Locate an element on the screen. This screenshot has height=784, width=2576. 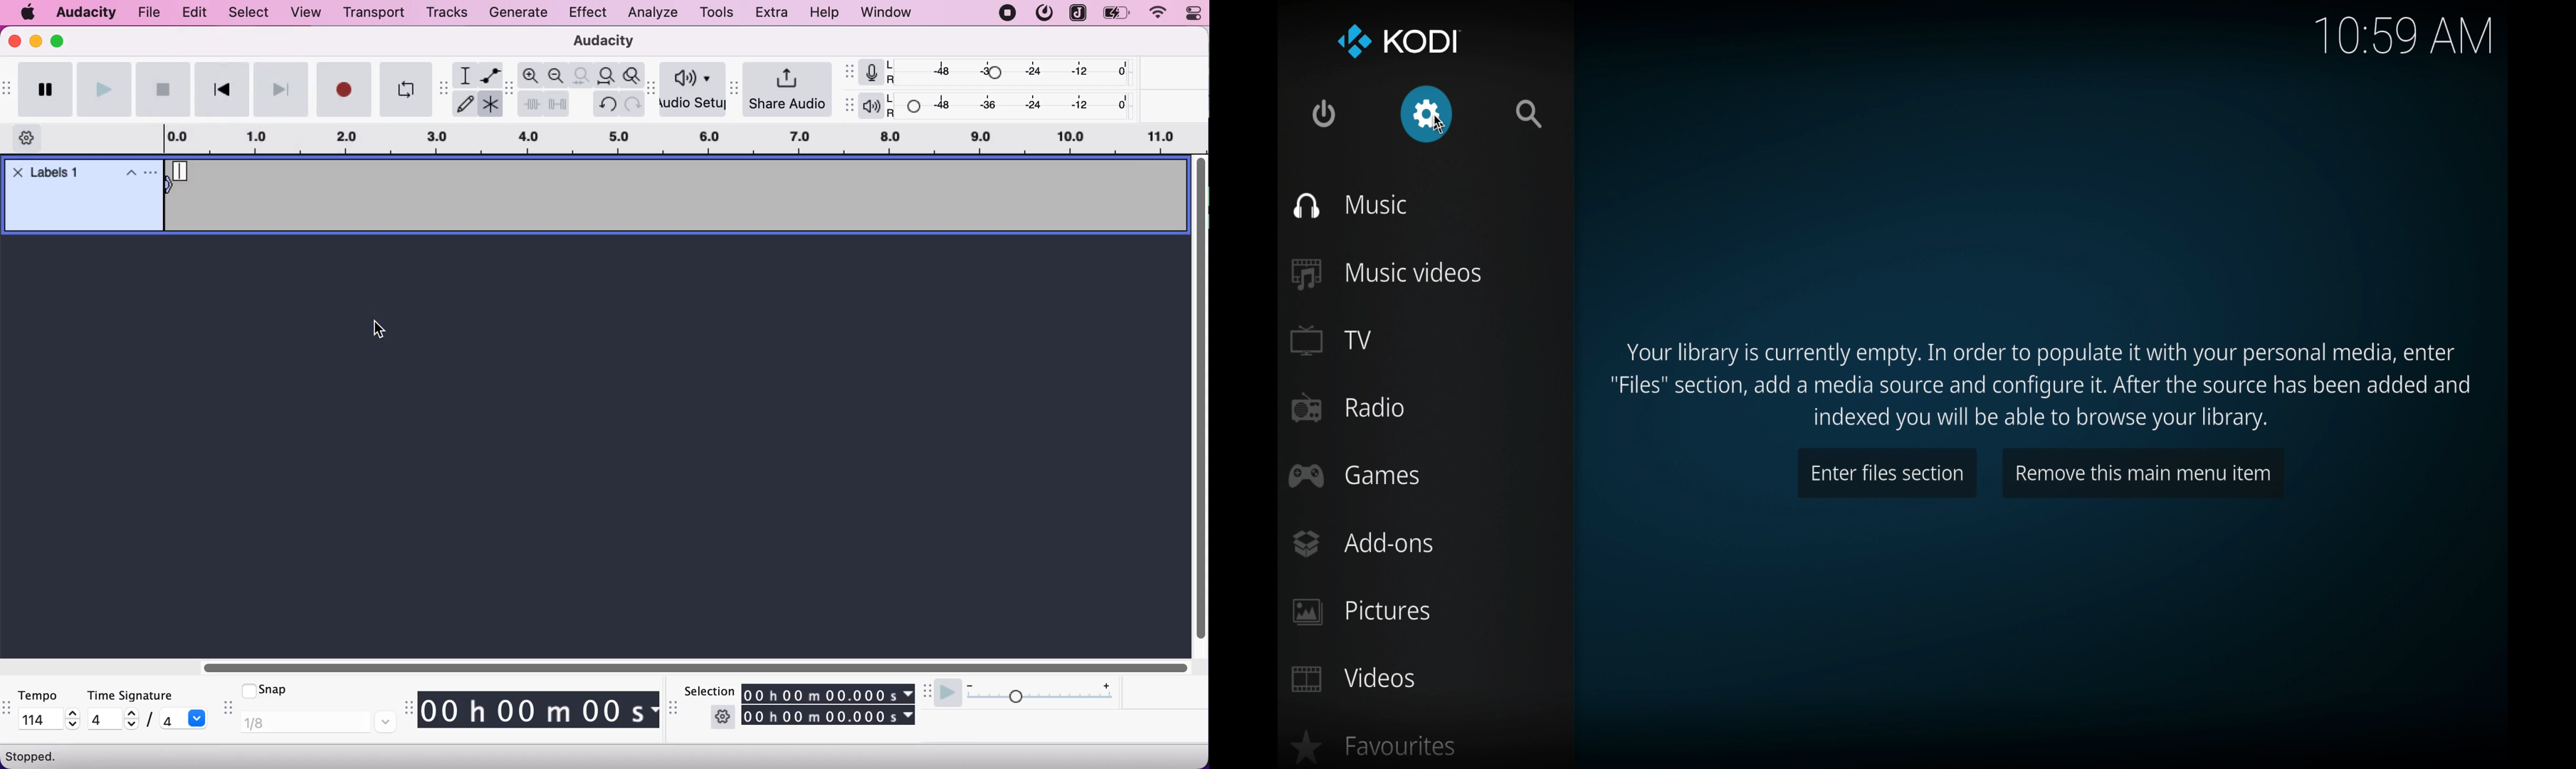
envelope tool is located at coordinates (489, 75).